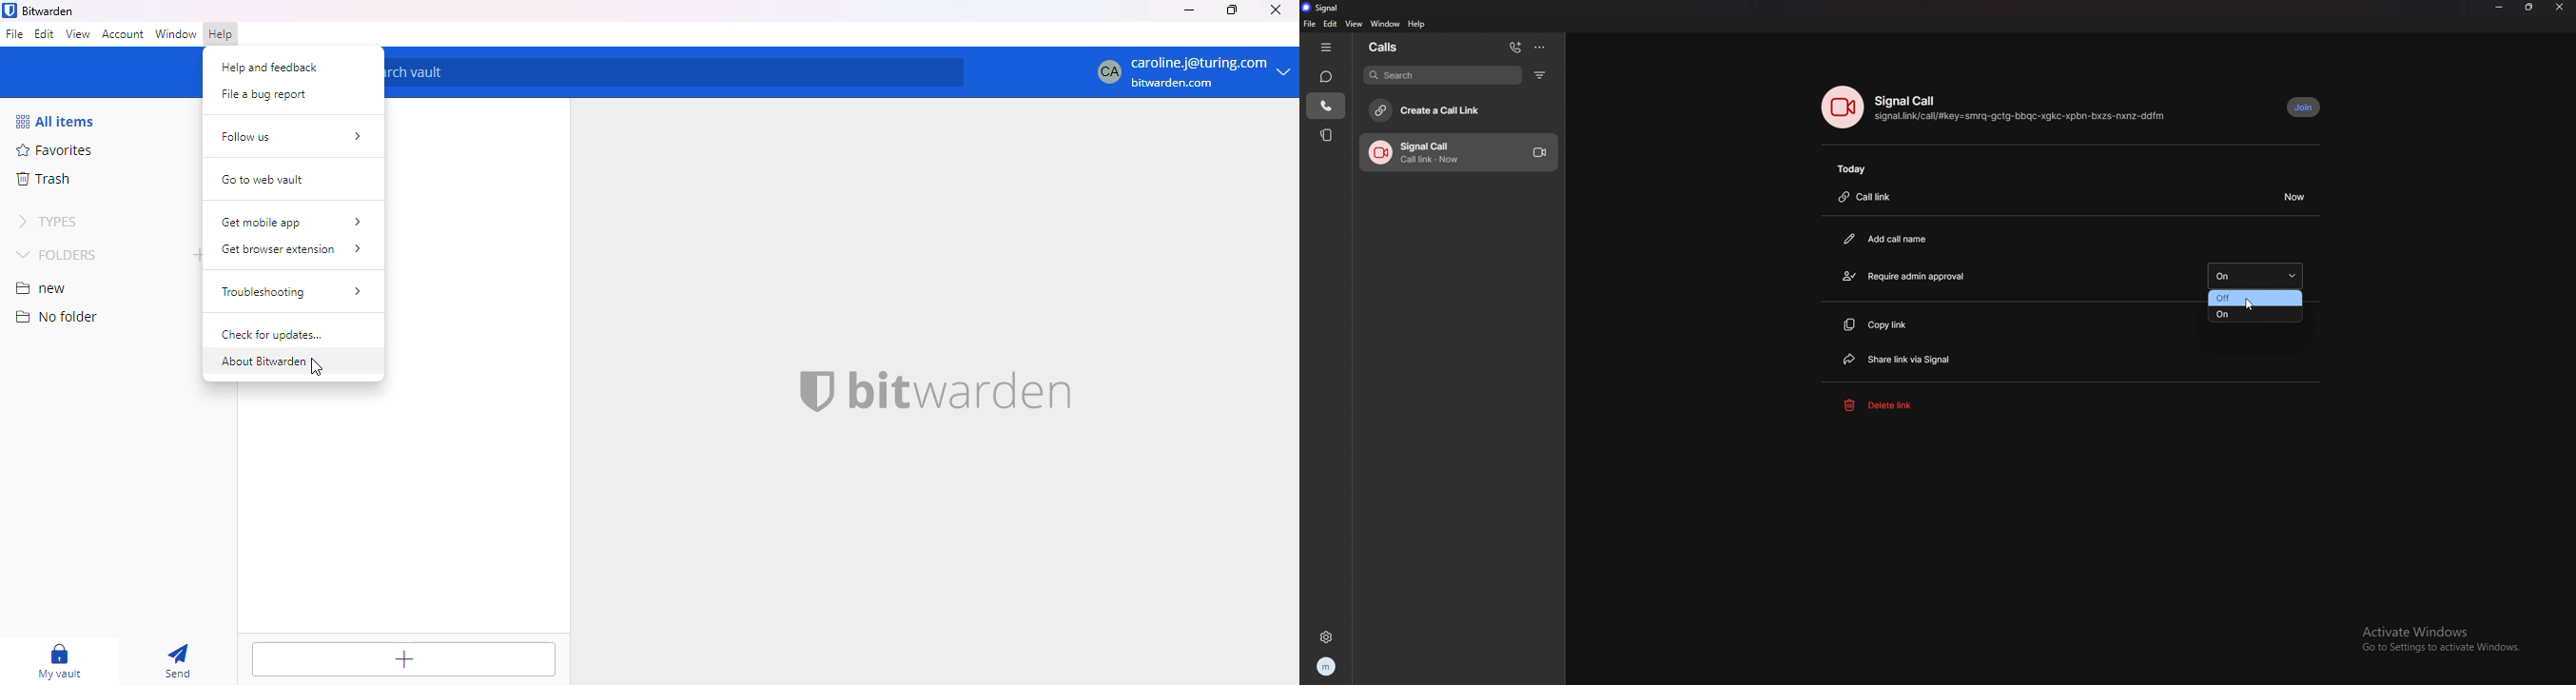 Image resolution: width=2576 pixels, height=700 pixels. Describe the element at coordinates (177, 661) in the screenshot. I see `send` at that location.